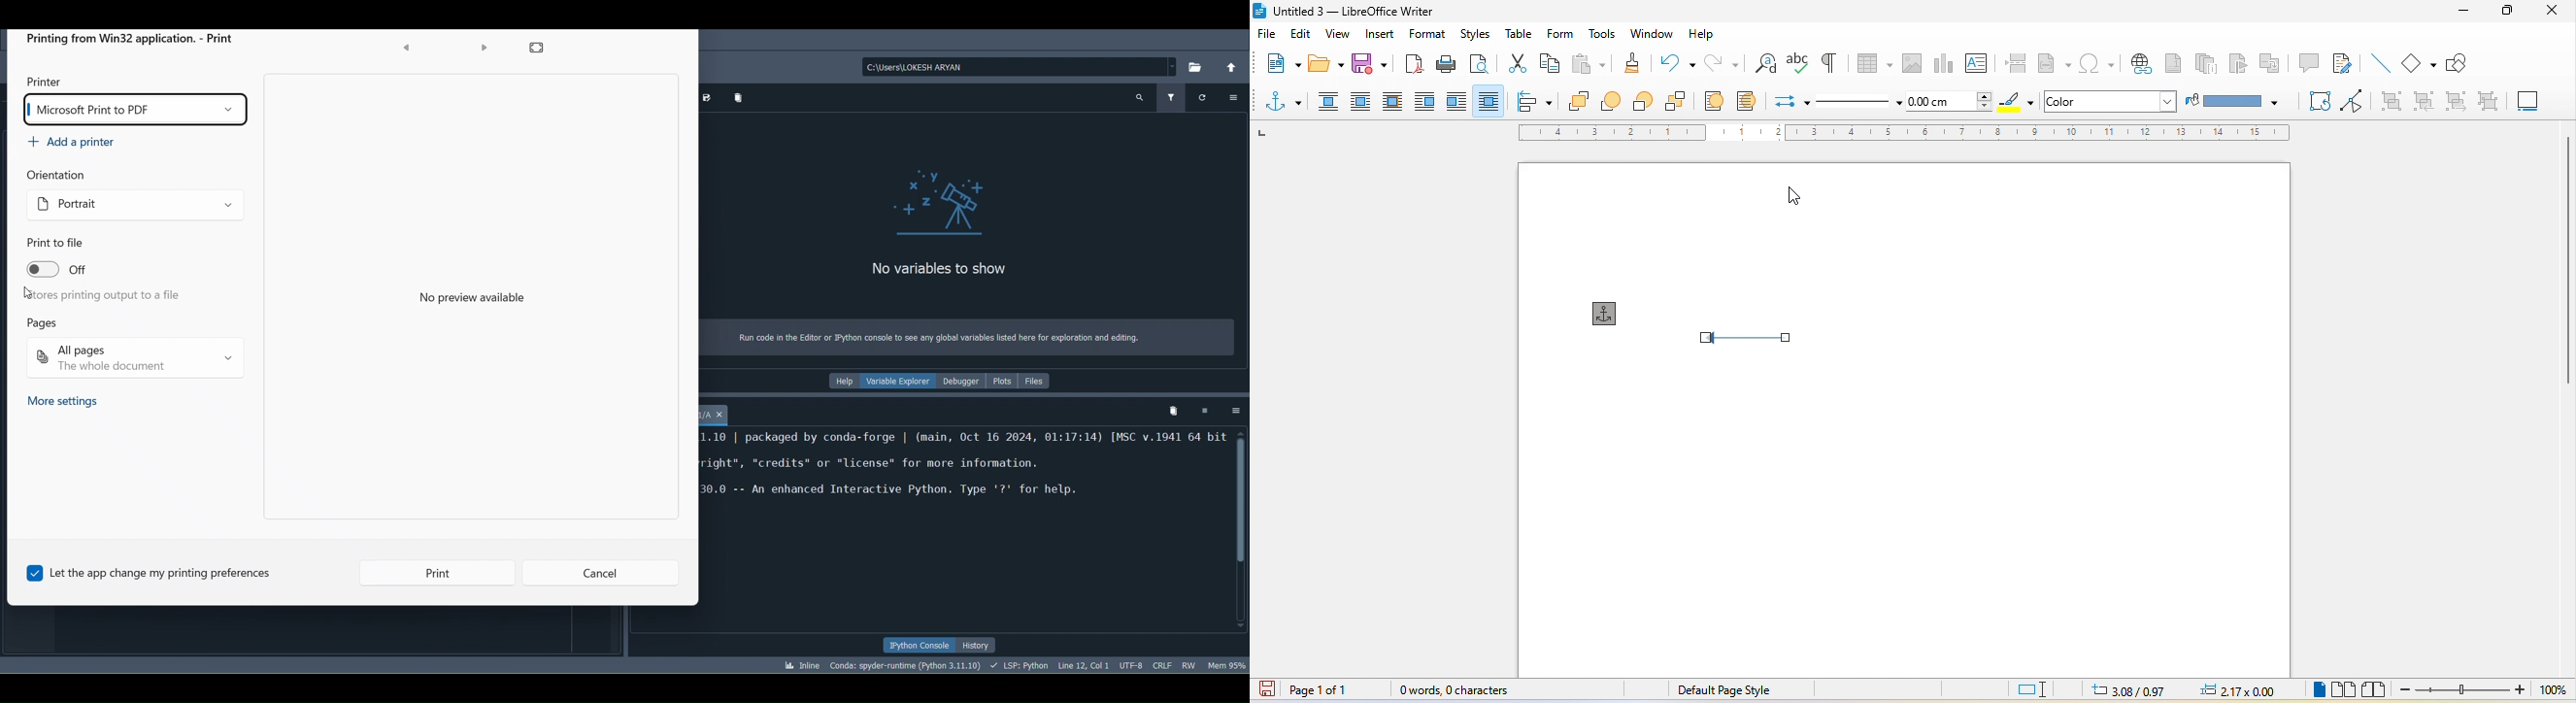 Image resolution: width=2576 pixels, height=728 pixels. I want to click on format, so click(1432, 35).